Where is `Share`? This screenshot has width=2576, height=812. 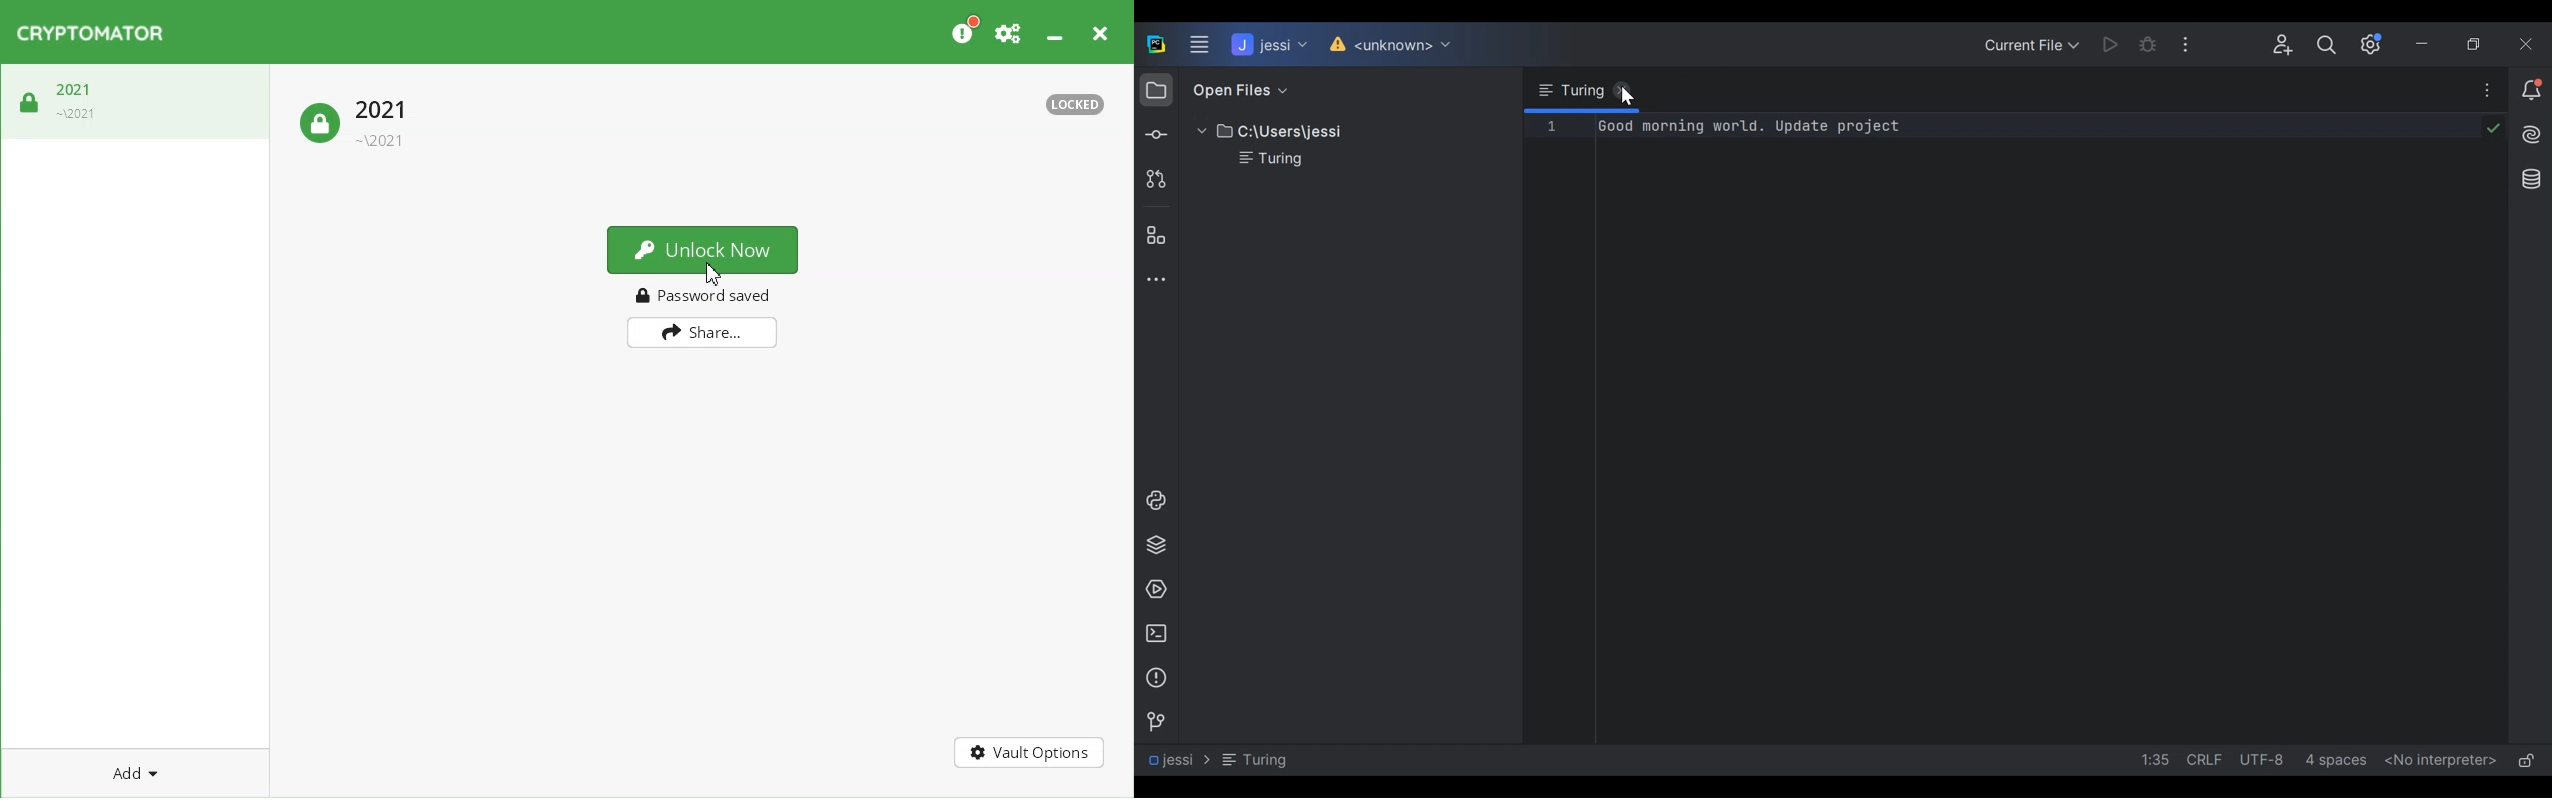 Share is located at coordinates (704, 333).